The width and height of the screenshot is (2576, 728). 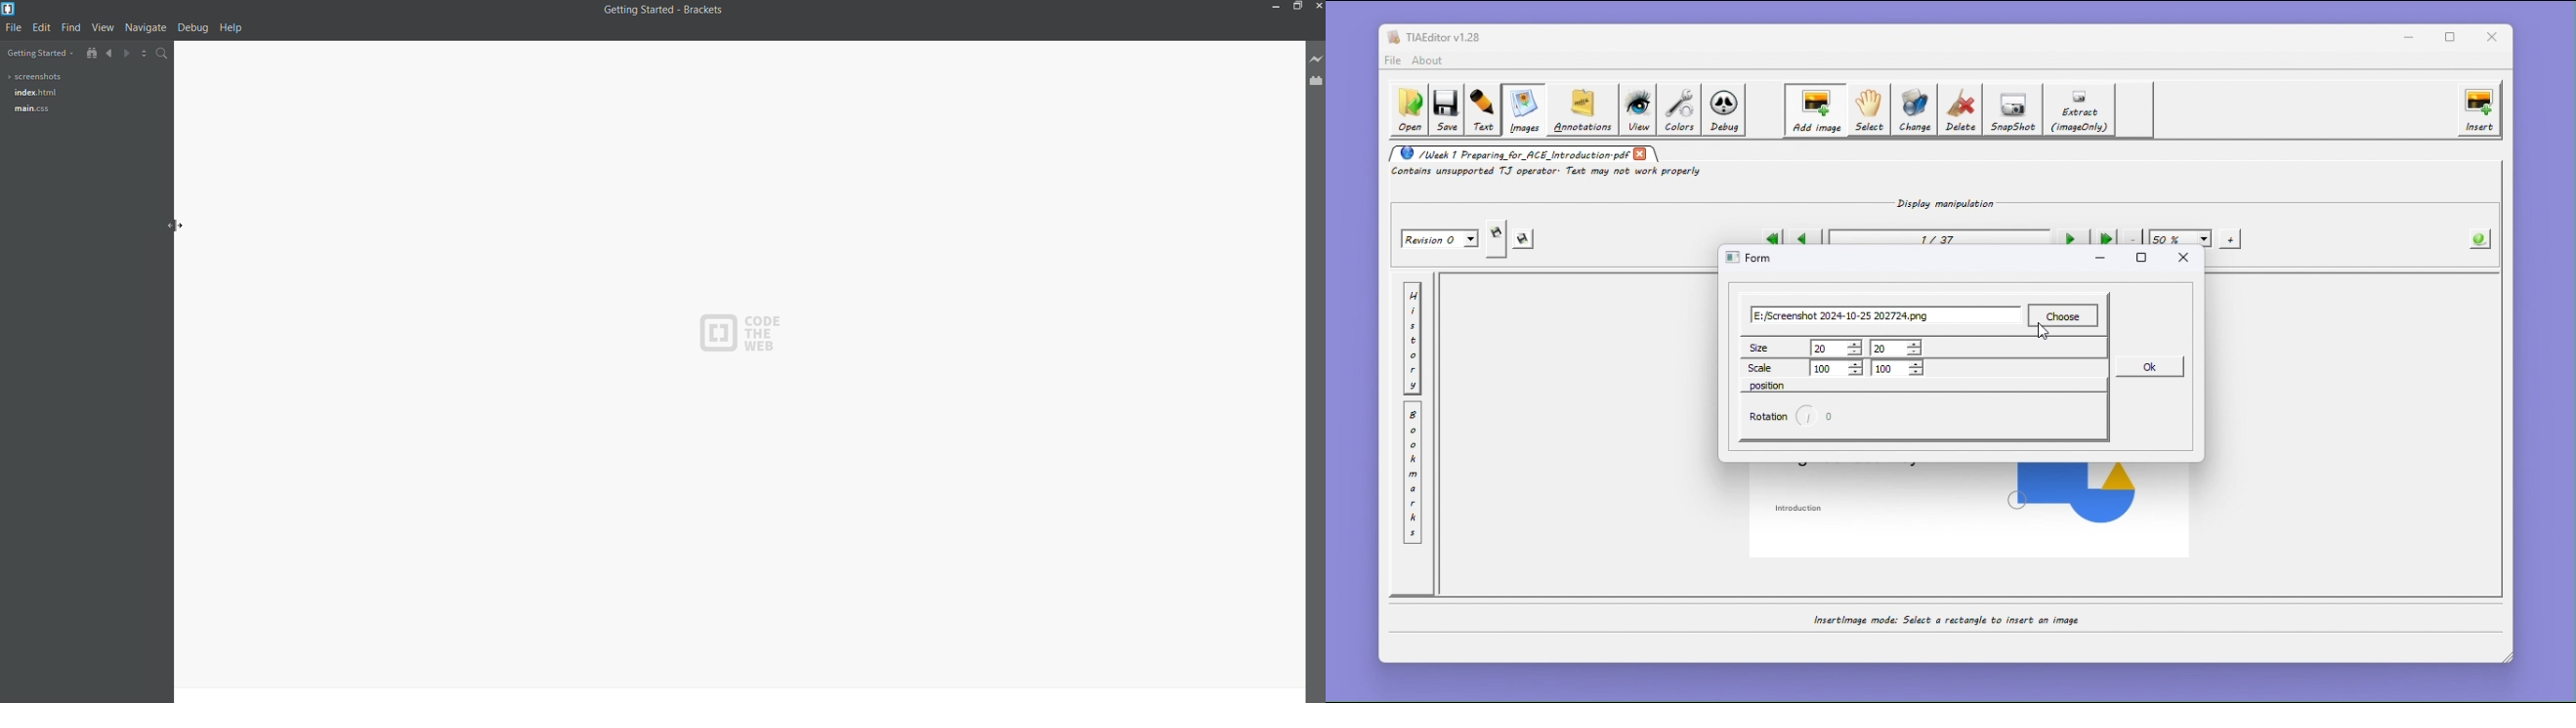 What do you see at coordinates (742, 373) in the screenshot?
I see `code area` at bounding box center [742, 373].